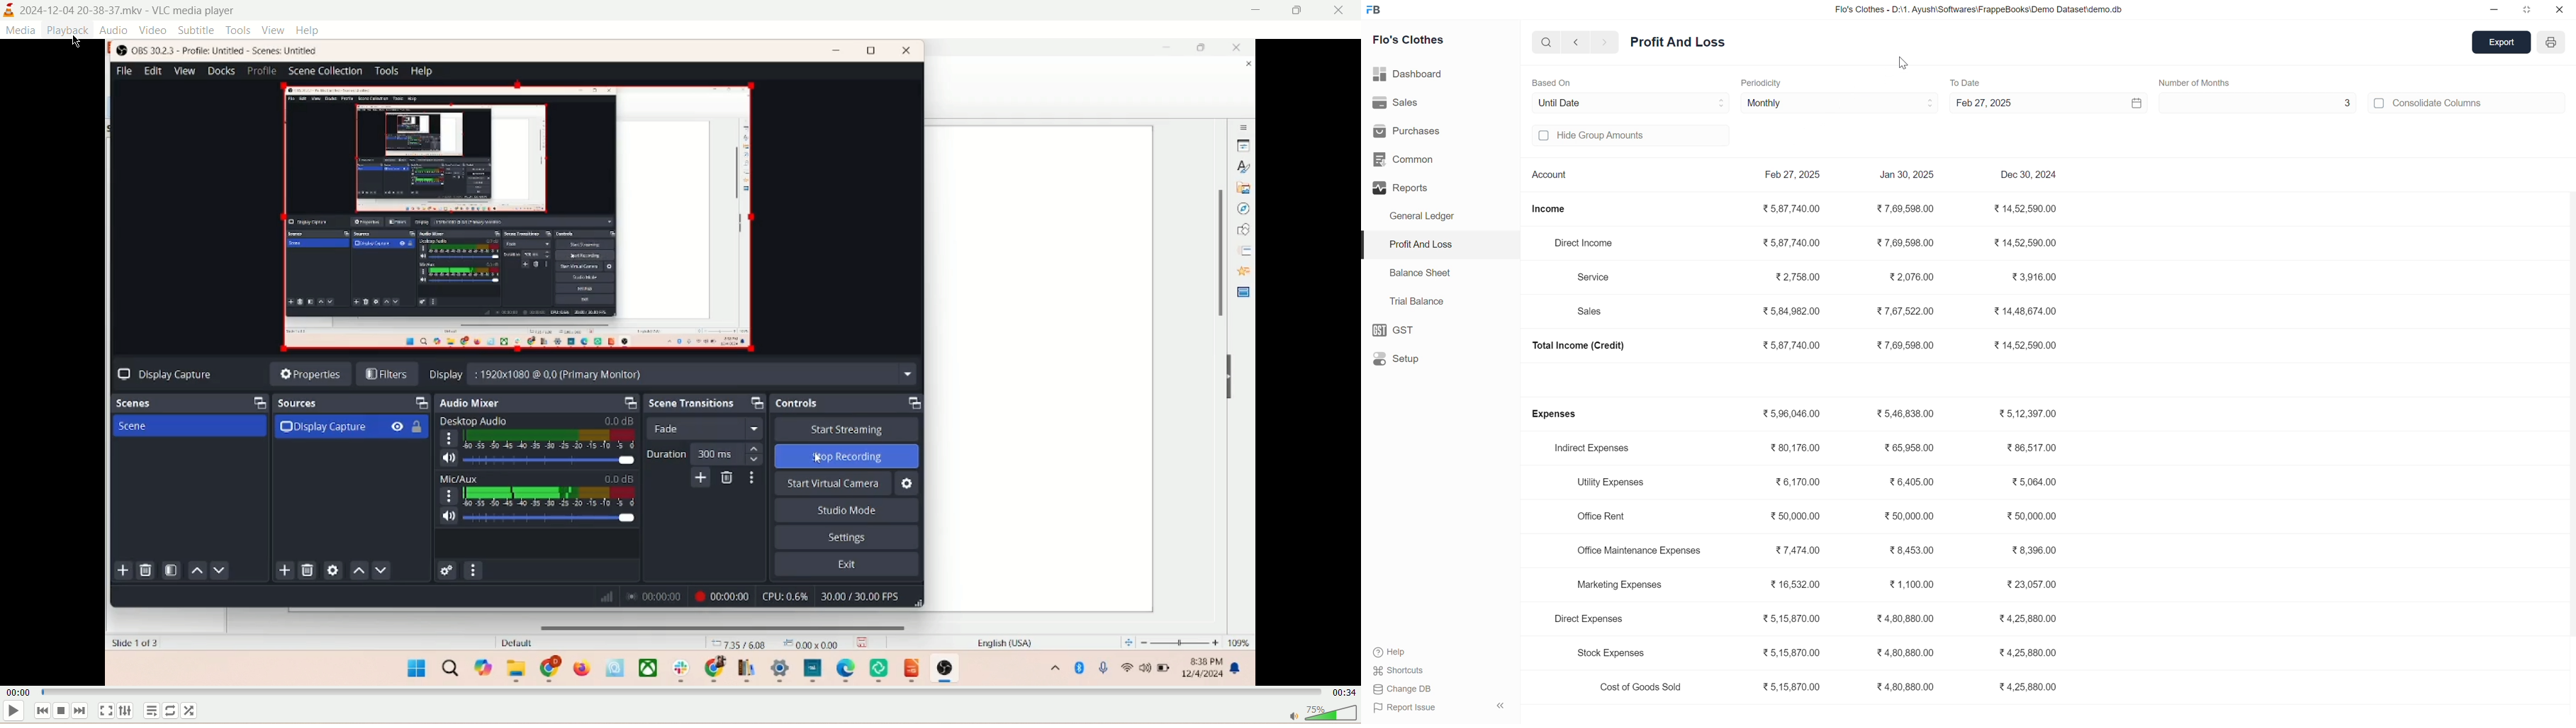 The image size is (2576, 728). What do you see at coordinates (1576, 41) in the screenshot?
I see `previous` at bounding box center [1576, 41].